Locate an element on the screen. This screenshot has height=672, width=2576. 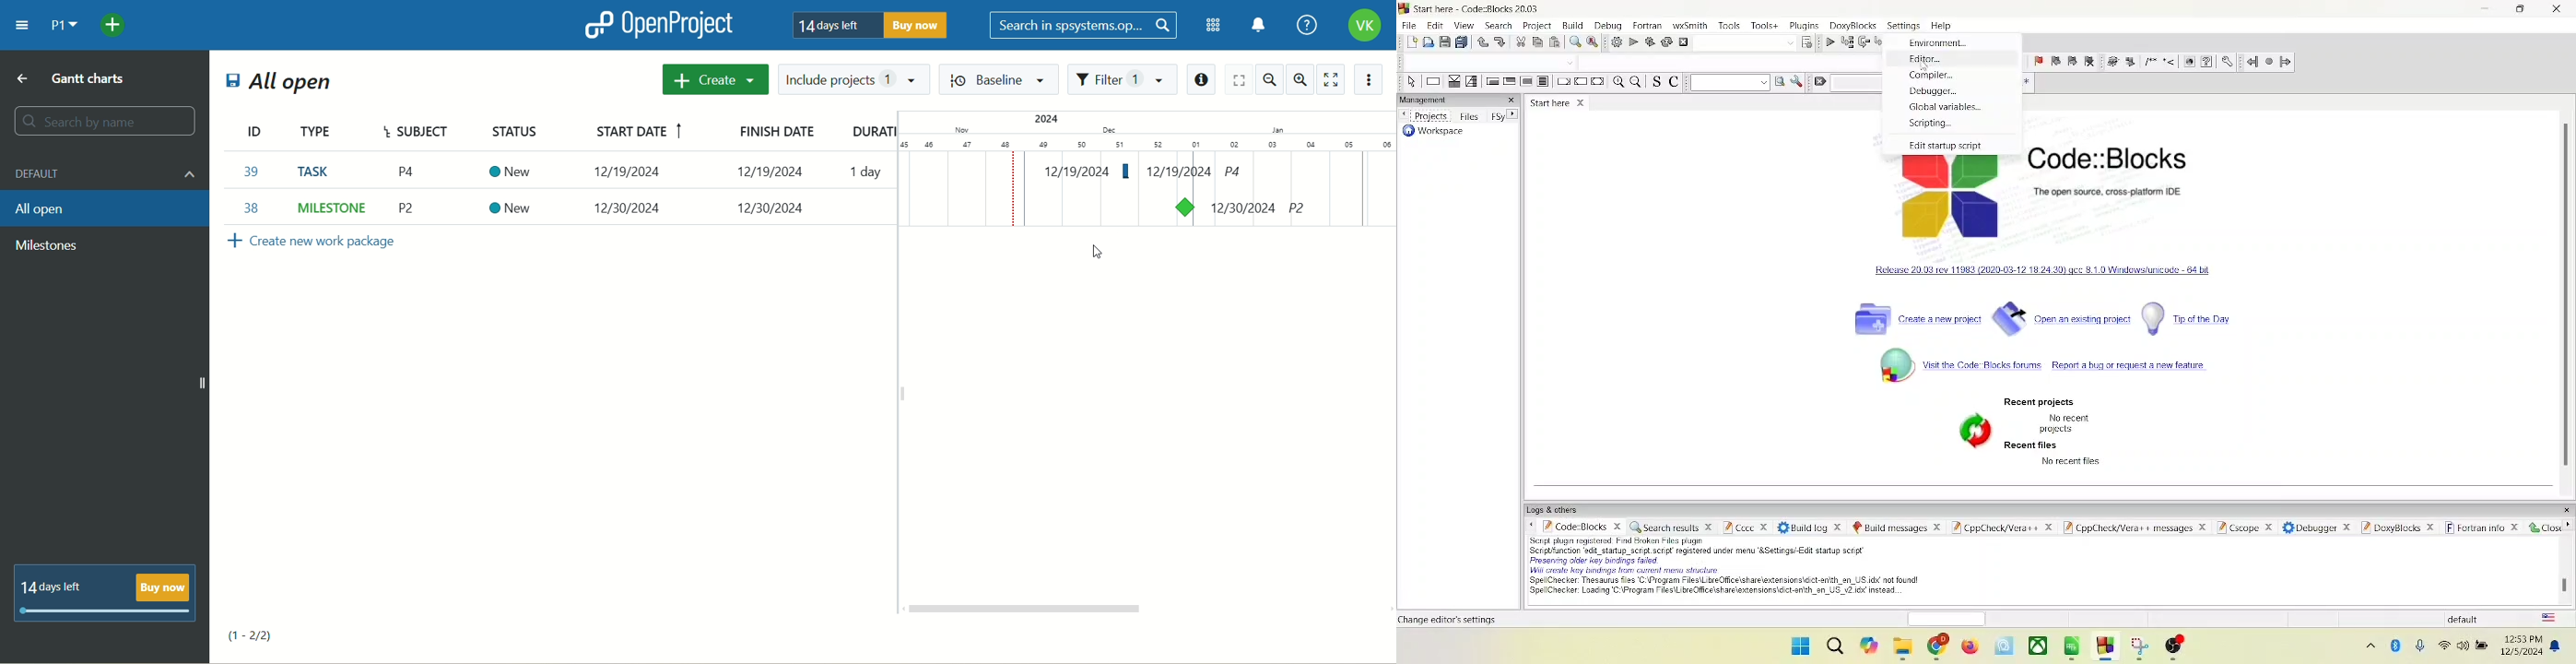
folder is located at coordinates (1900, 649).